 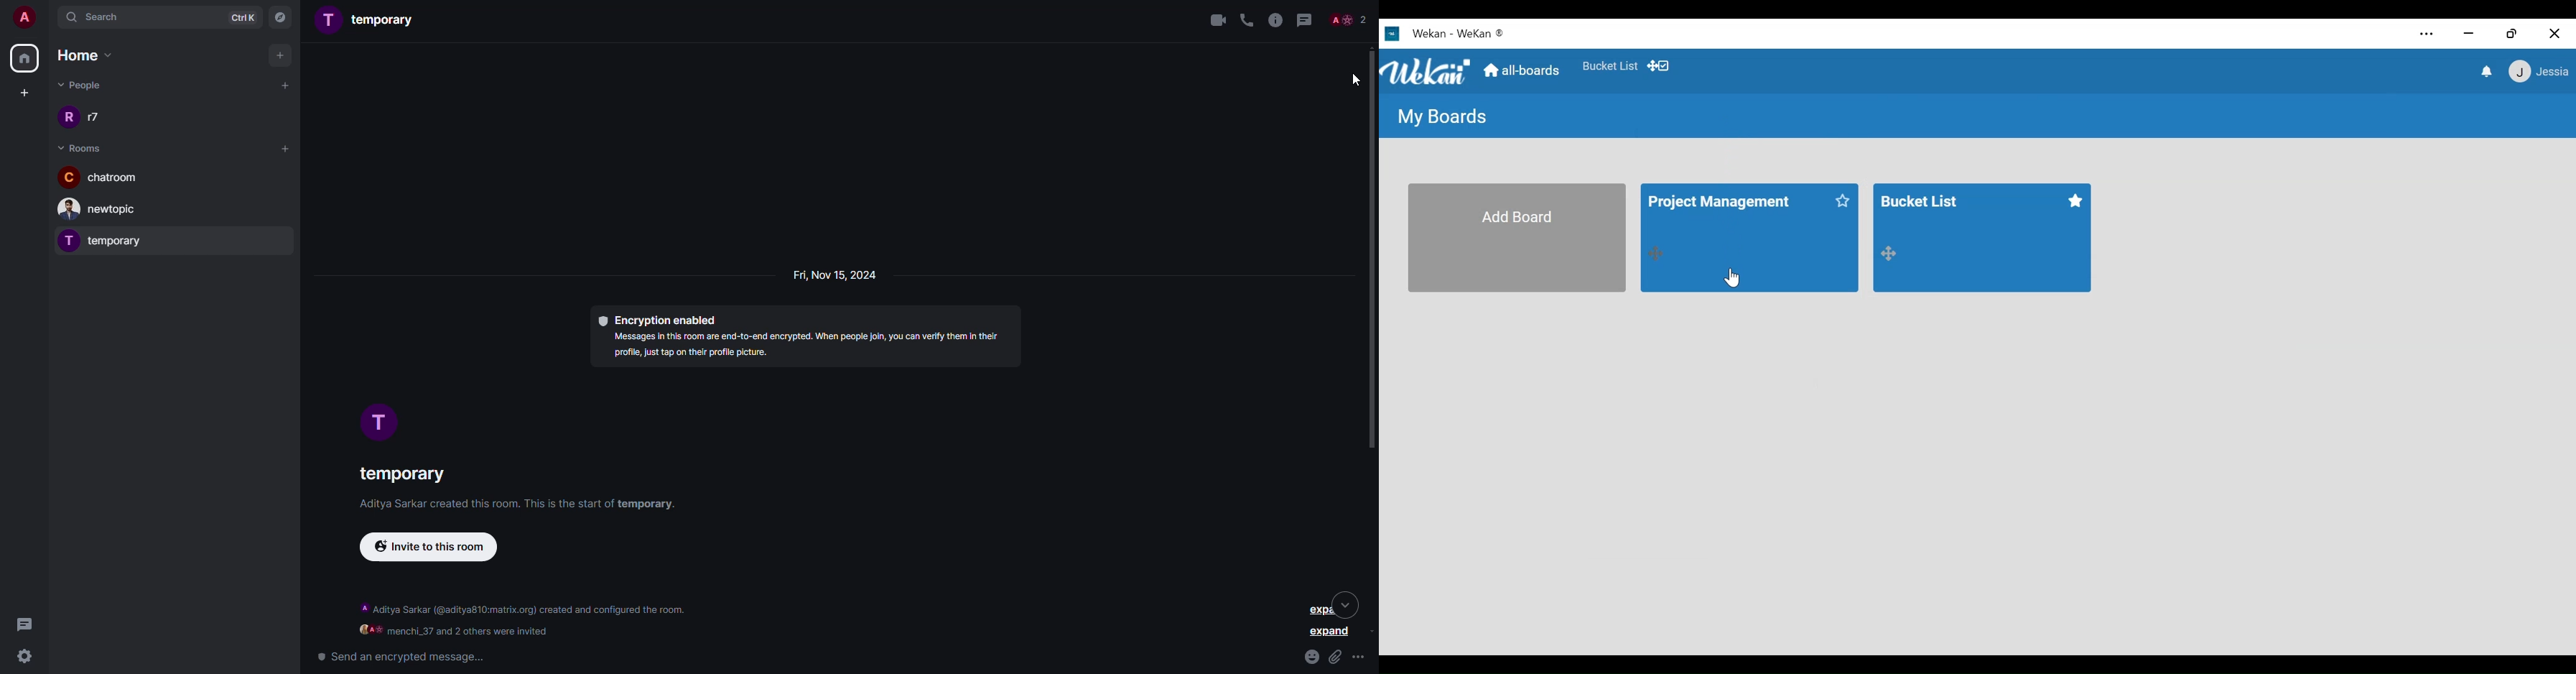 I want to click on r17, so click(x=88, y=116).